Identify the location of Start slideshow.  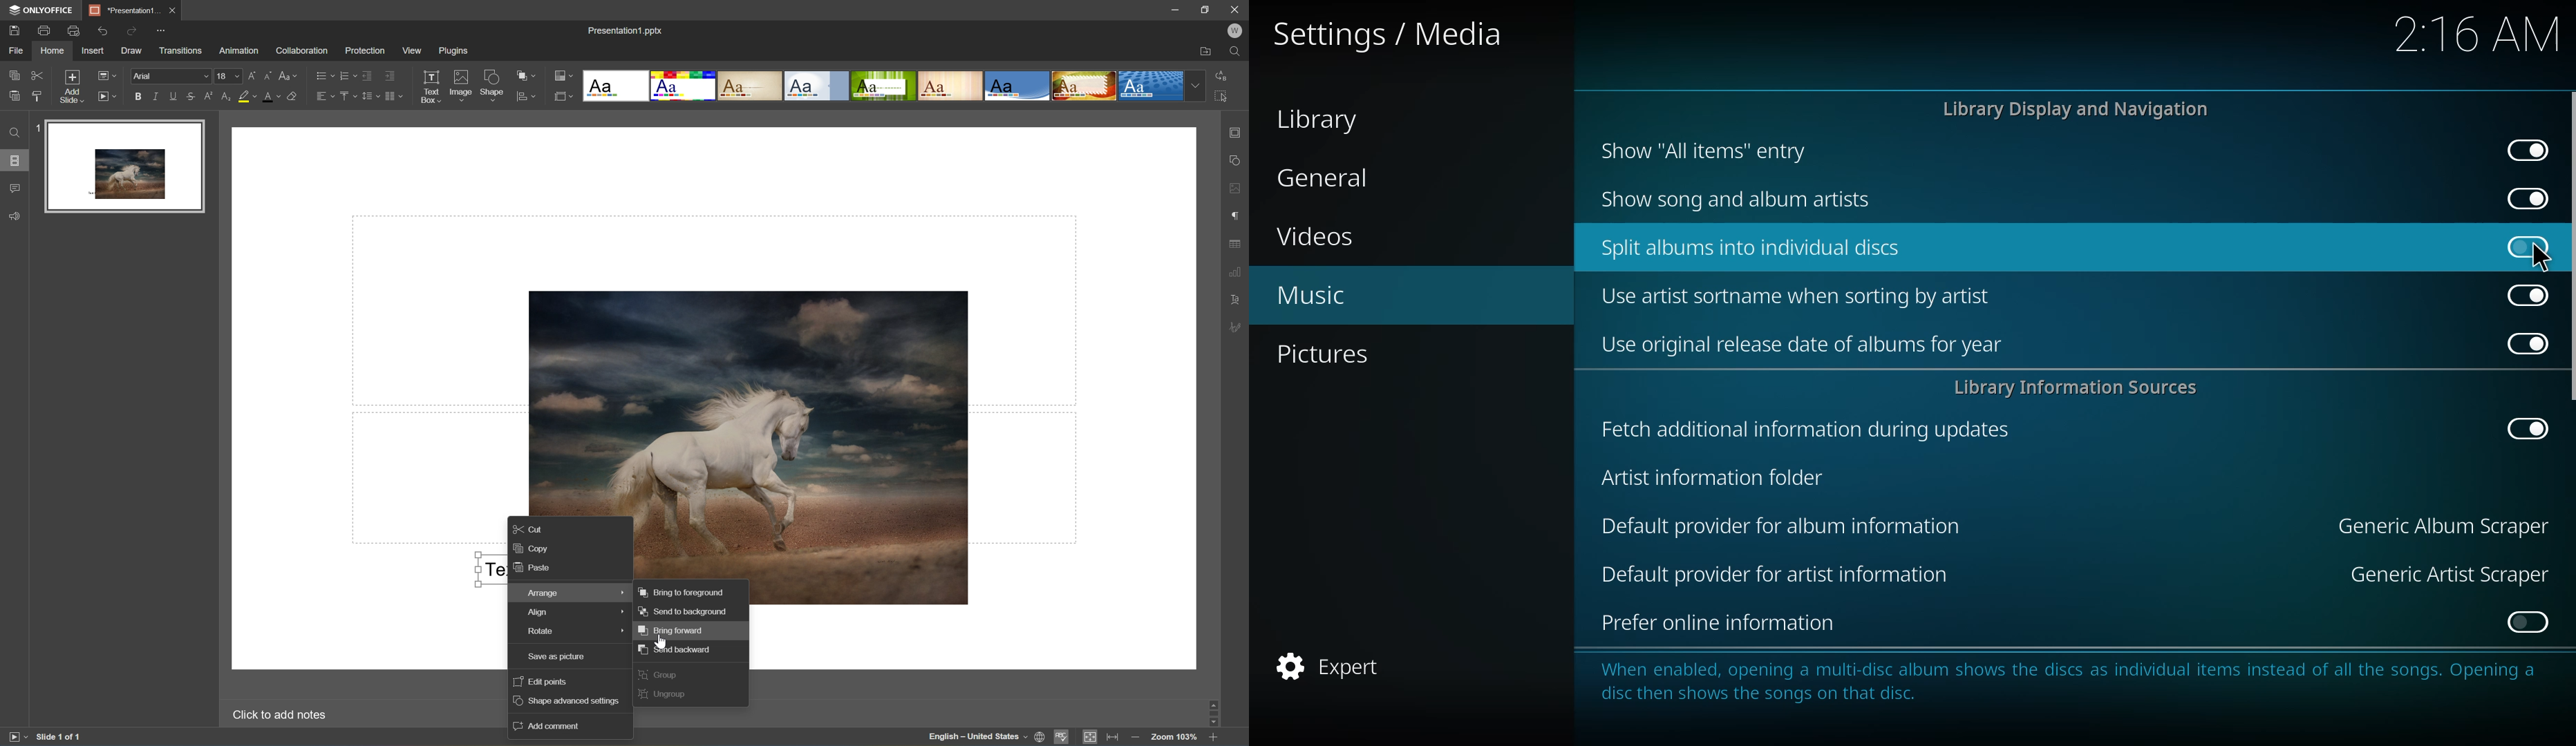
(105, 97).